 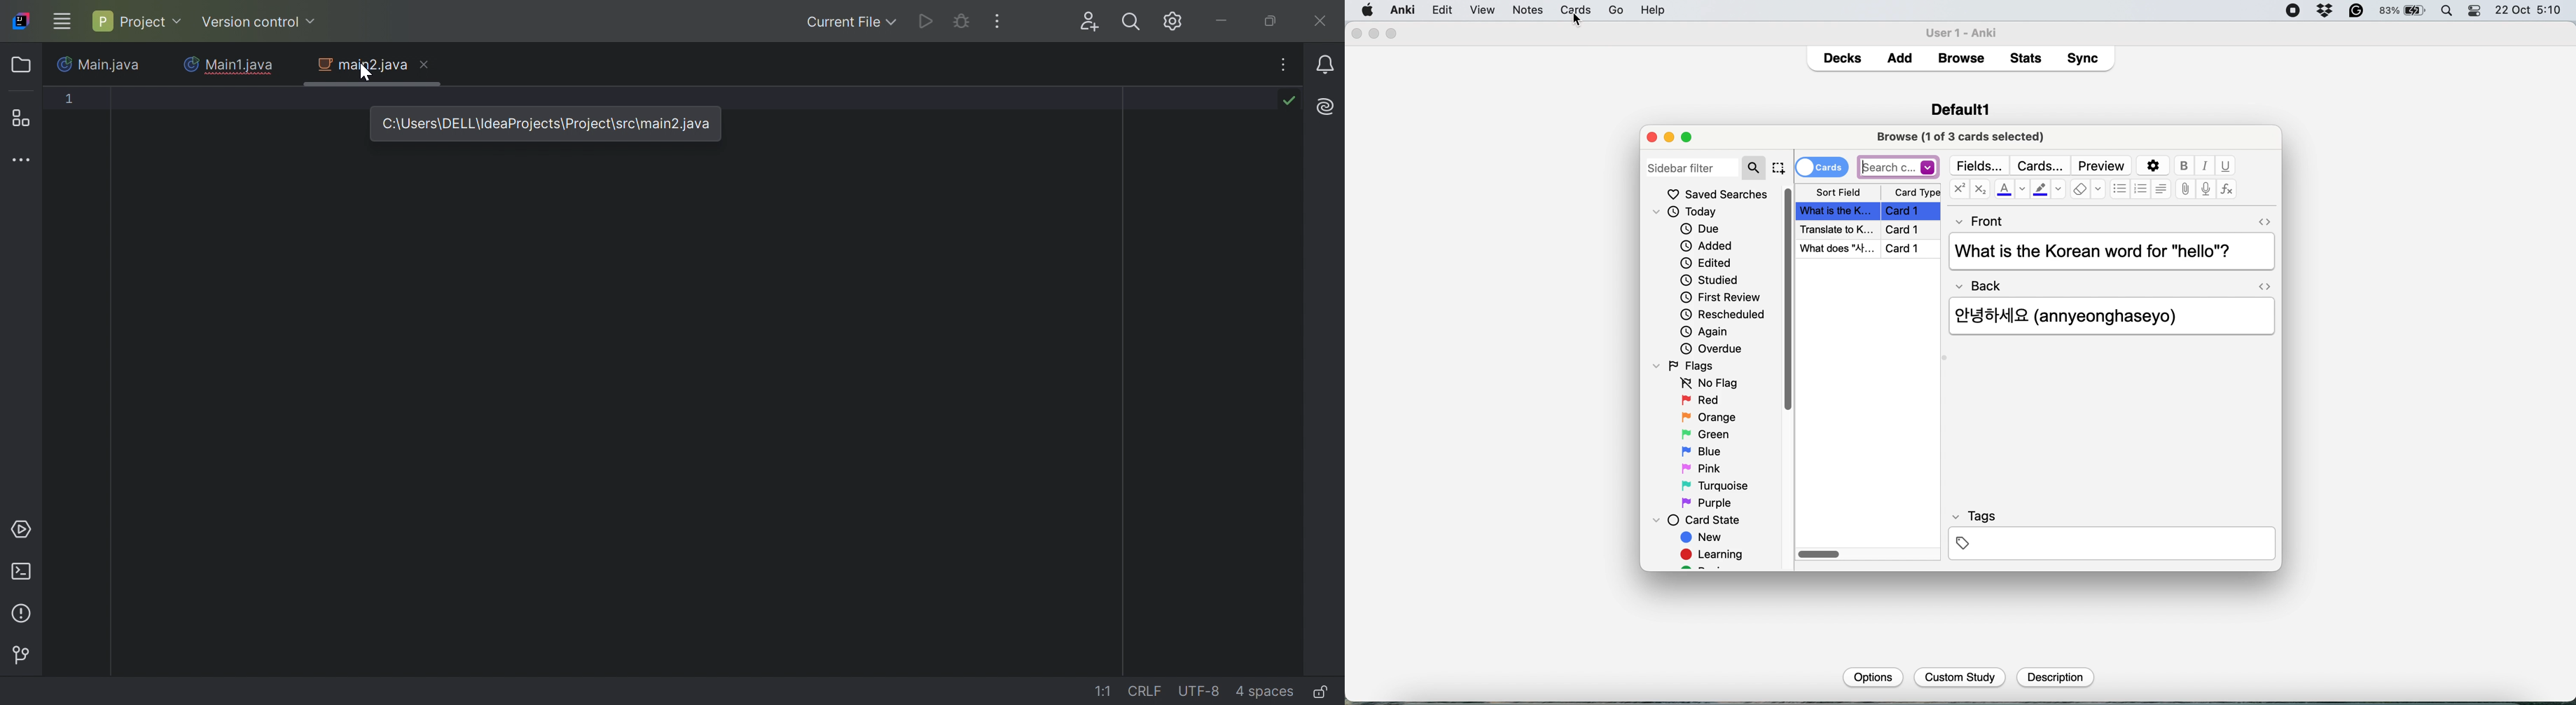 What do you see at coordinates (1979, 190) in the screenshot?
I see `subscript` at bounding box center [1979, 190].